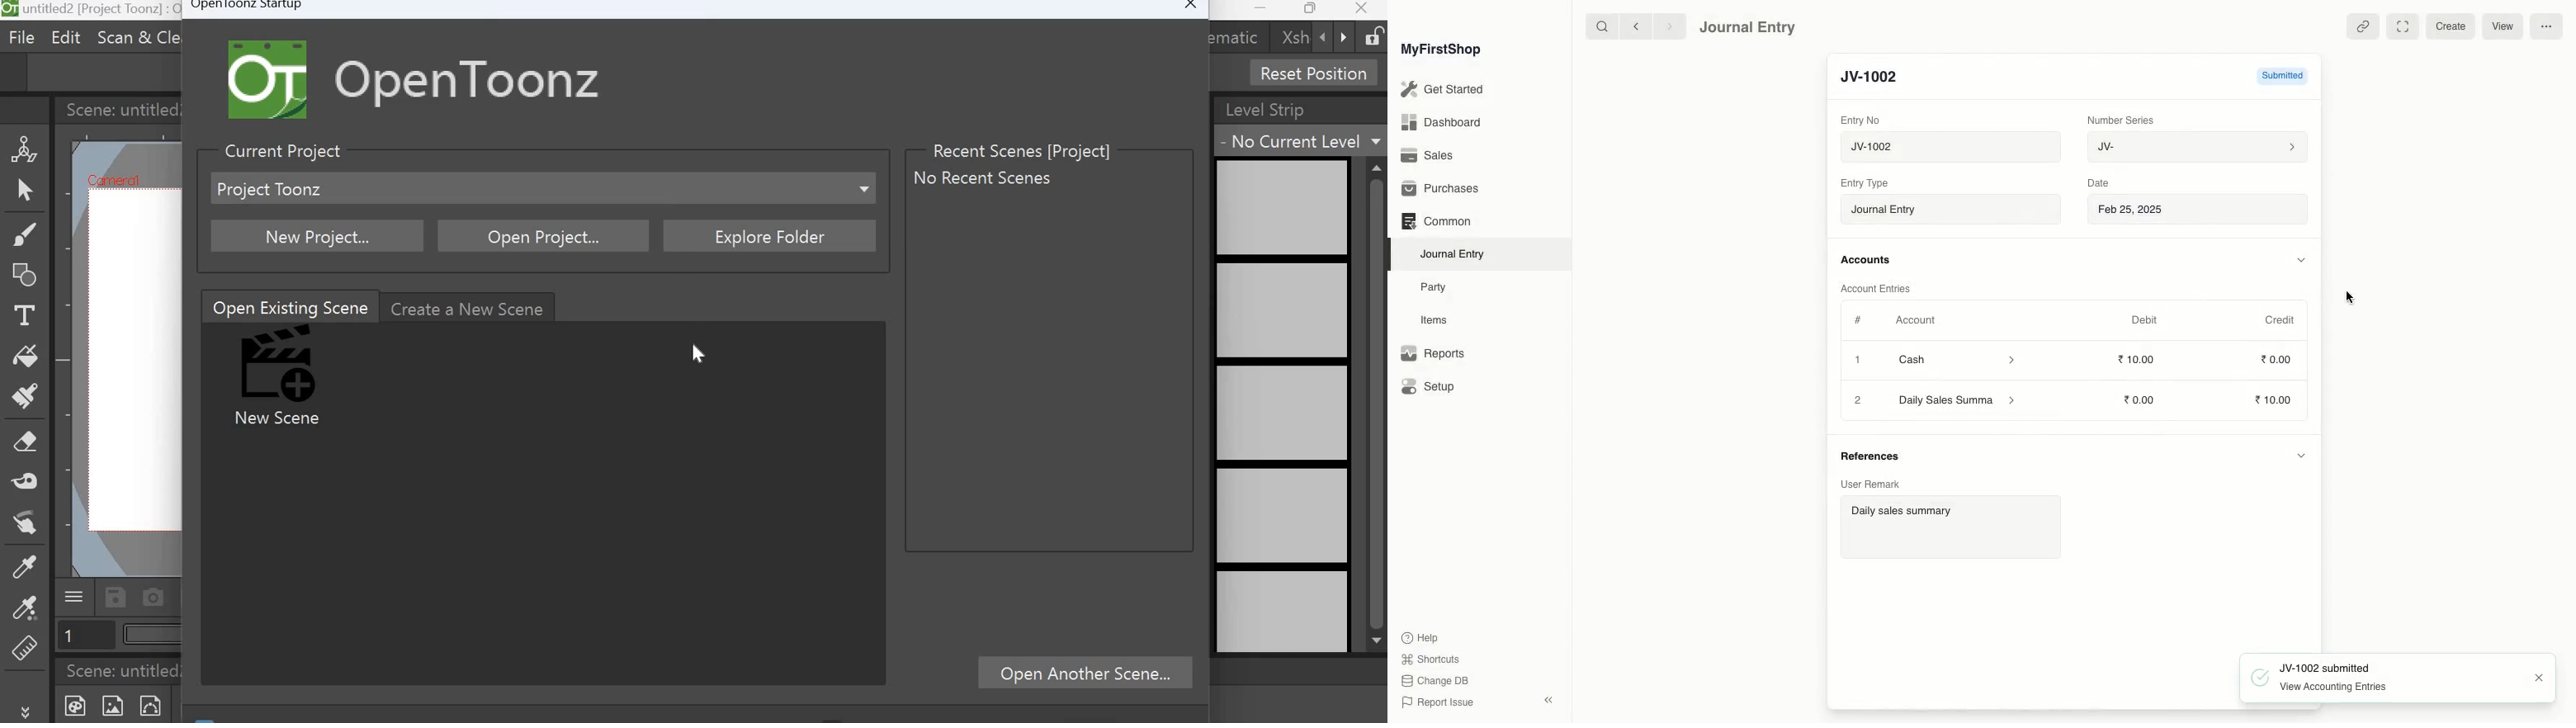 The image size is (2576, 728). What do you see at coordinates (1748, 26) in the screenshot?
I see `Journal Entry` at bounding box center [1748, 26].